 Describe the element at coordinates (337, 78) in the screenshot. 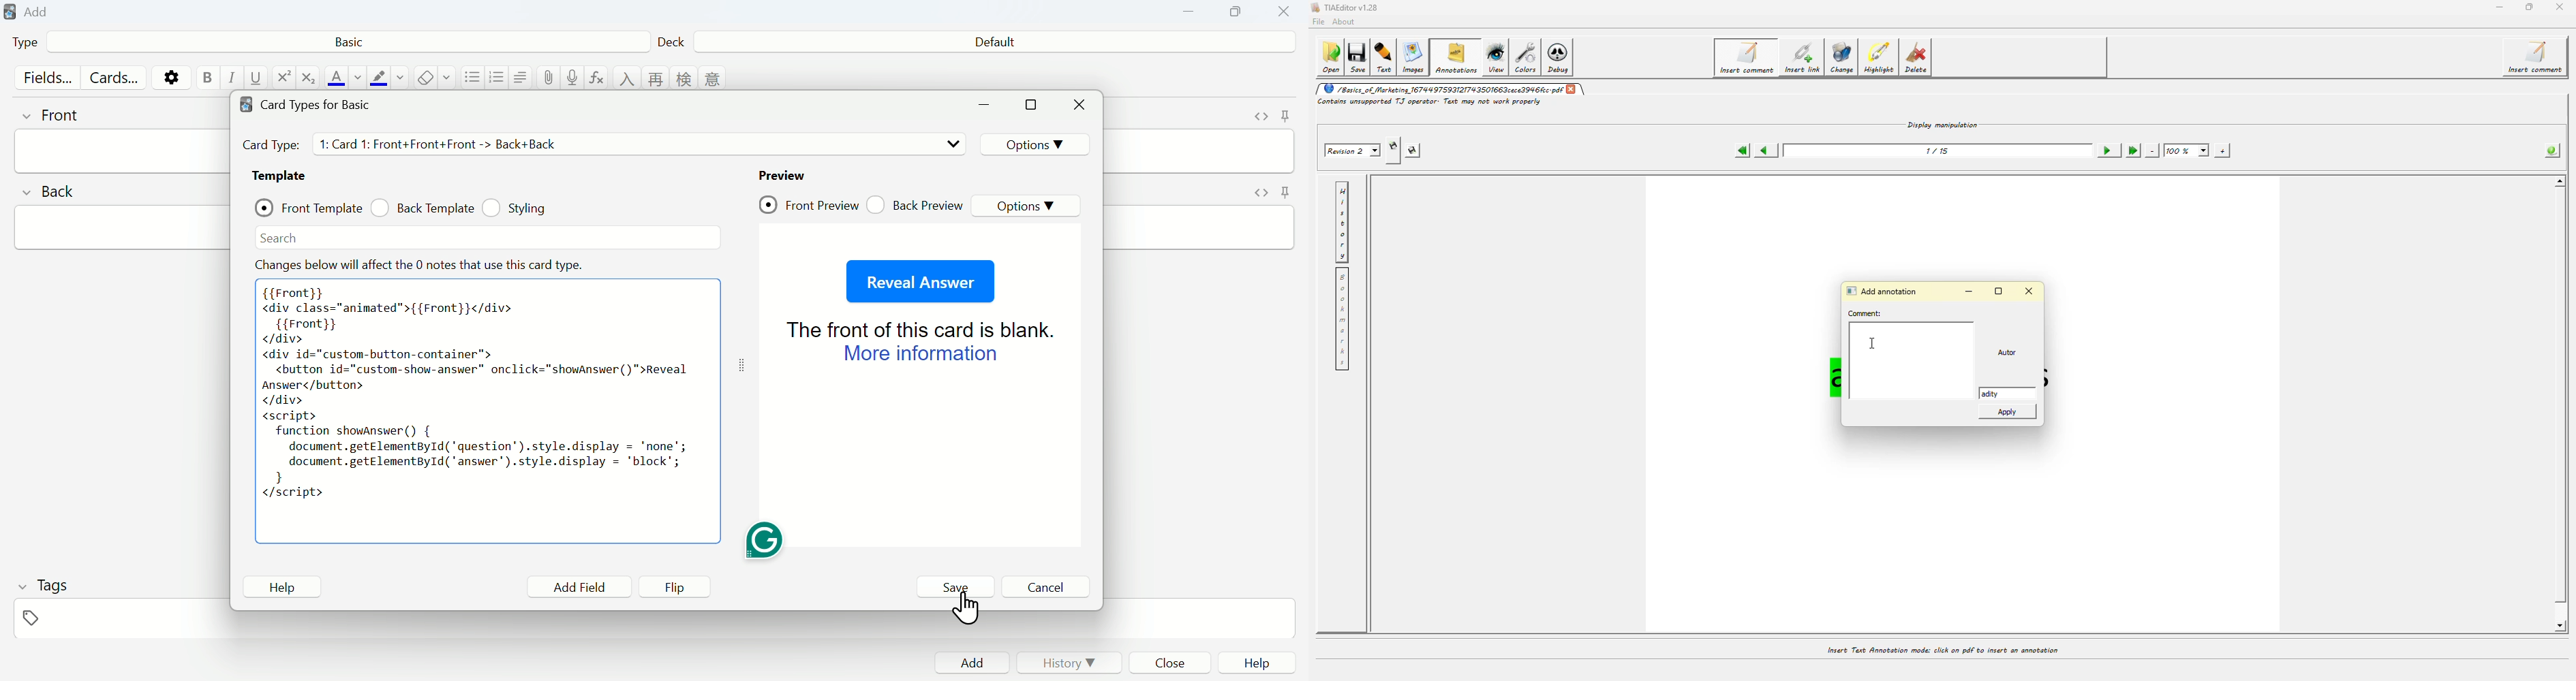

I see `text color` at that location.